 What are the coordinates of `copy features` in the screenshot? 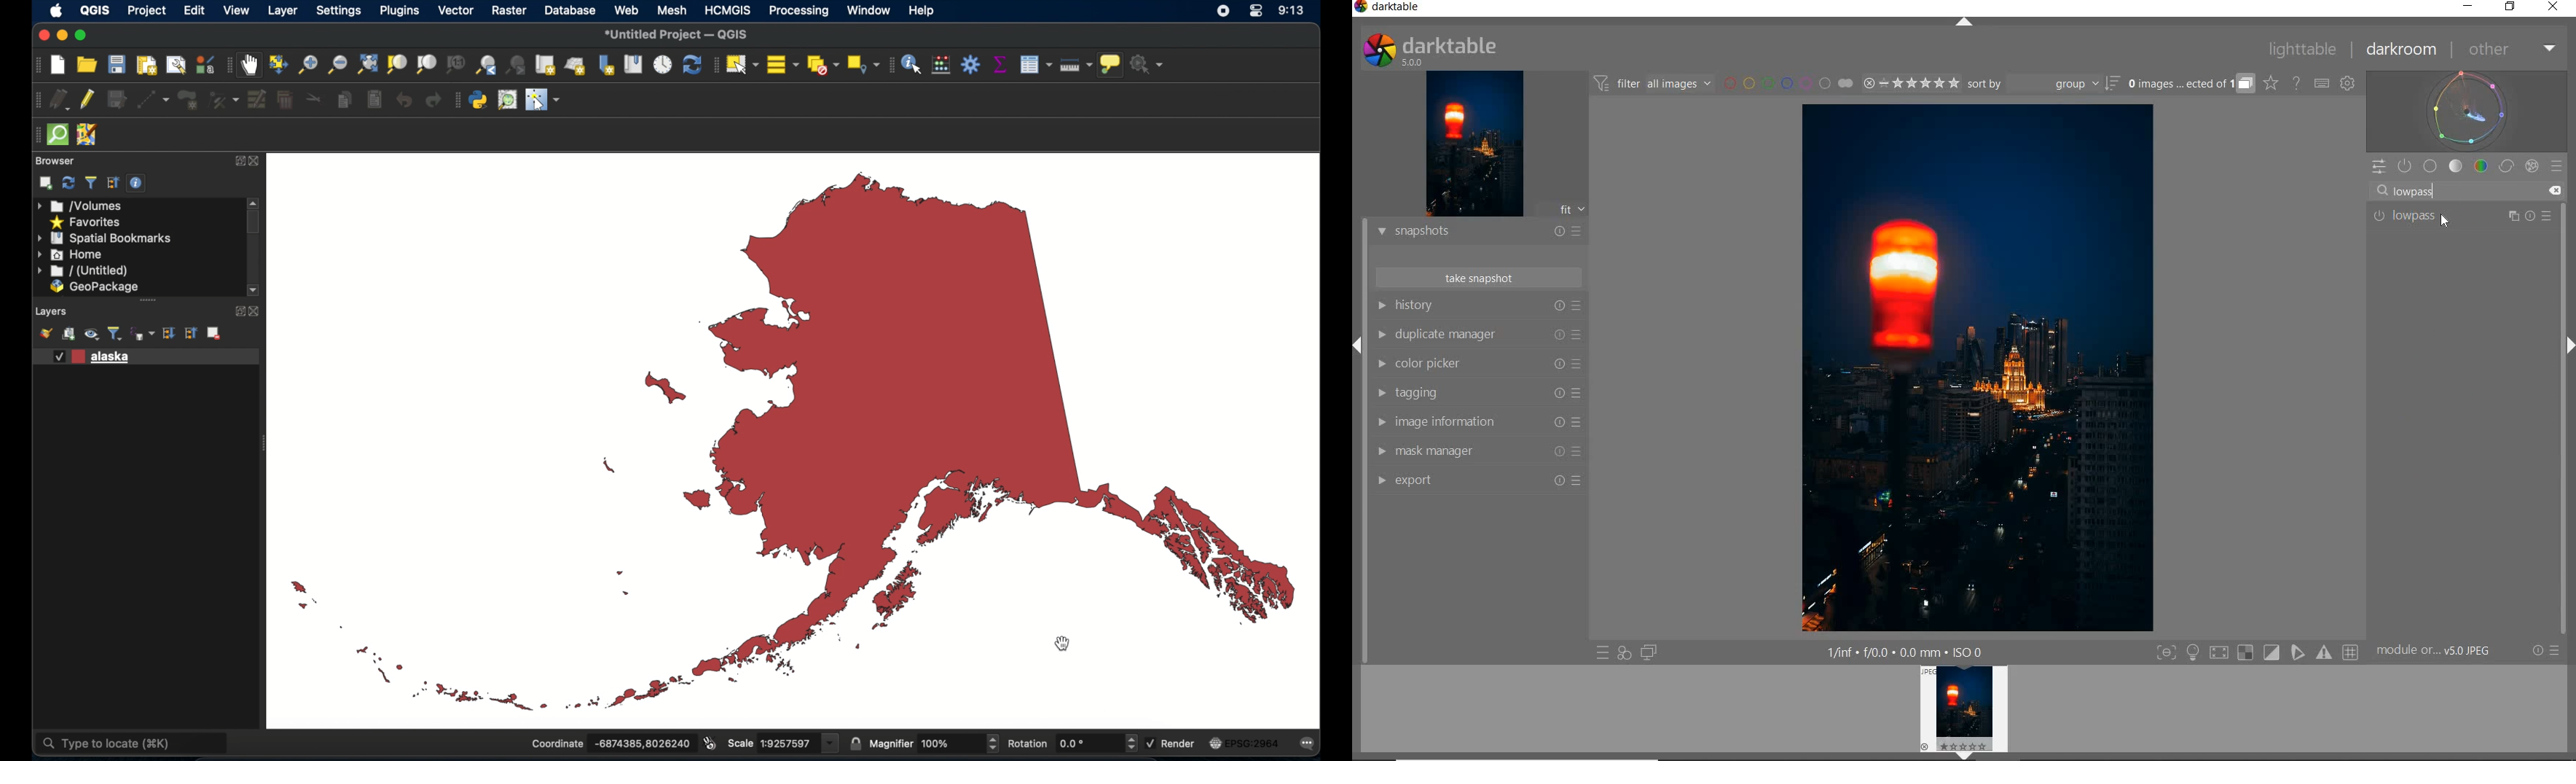 It's located at (345, 100).